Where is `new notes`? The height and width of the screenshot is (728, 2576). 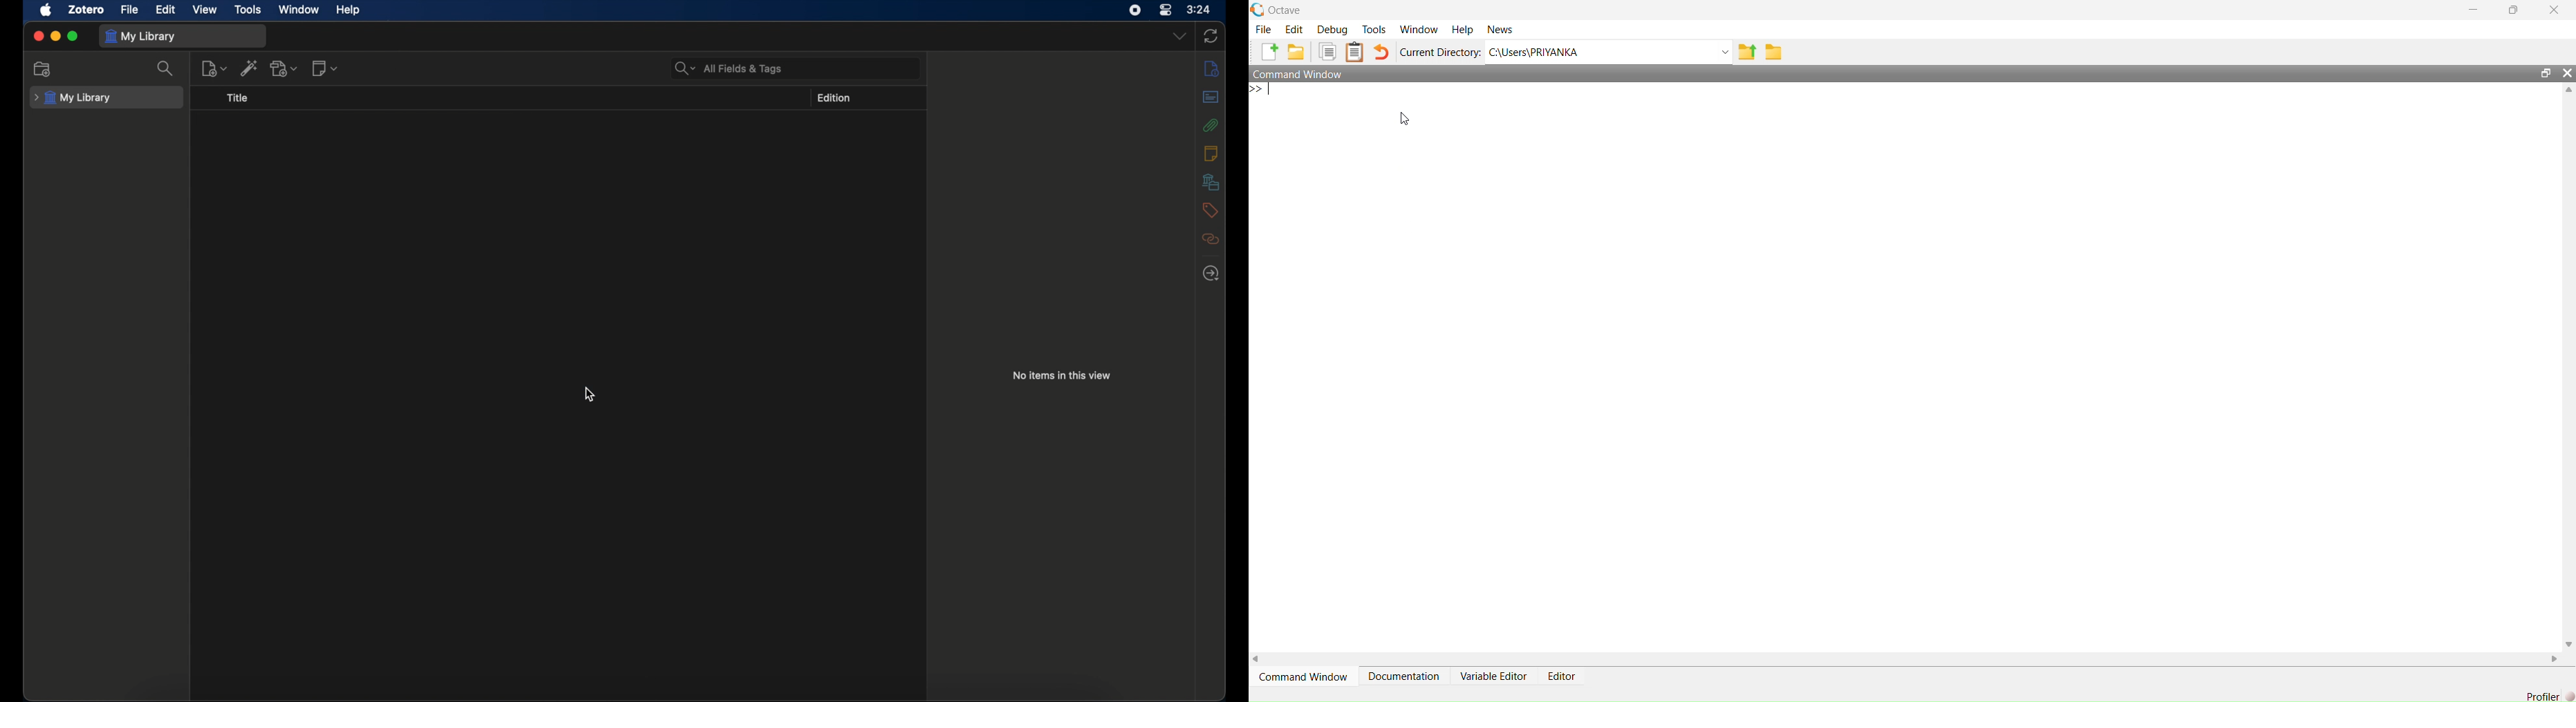 new notes is located at coordinates (326, 68).